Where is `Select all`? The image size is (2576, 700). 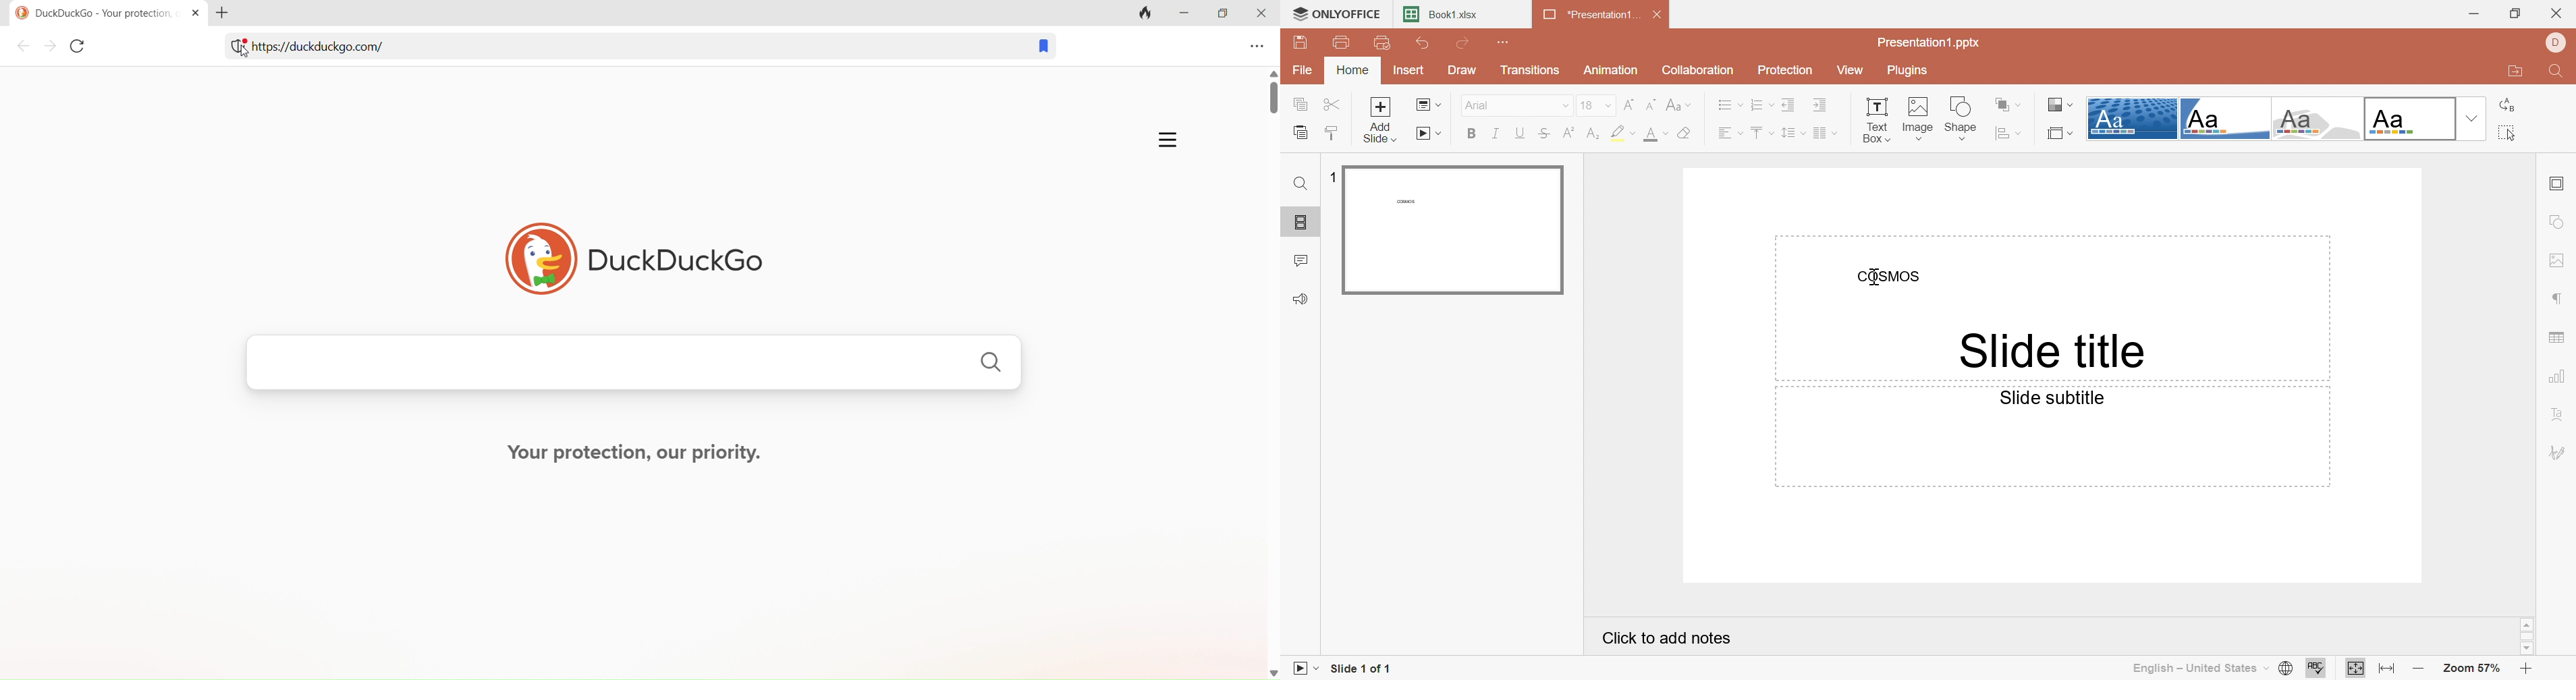
Select all is located at coordinates (2507, 134).